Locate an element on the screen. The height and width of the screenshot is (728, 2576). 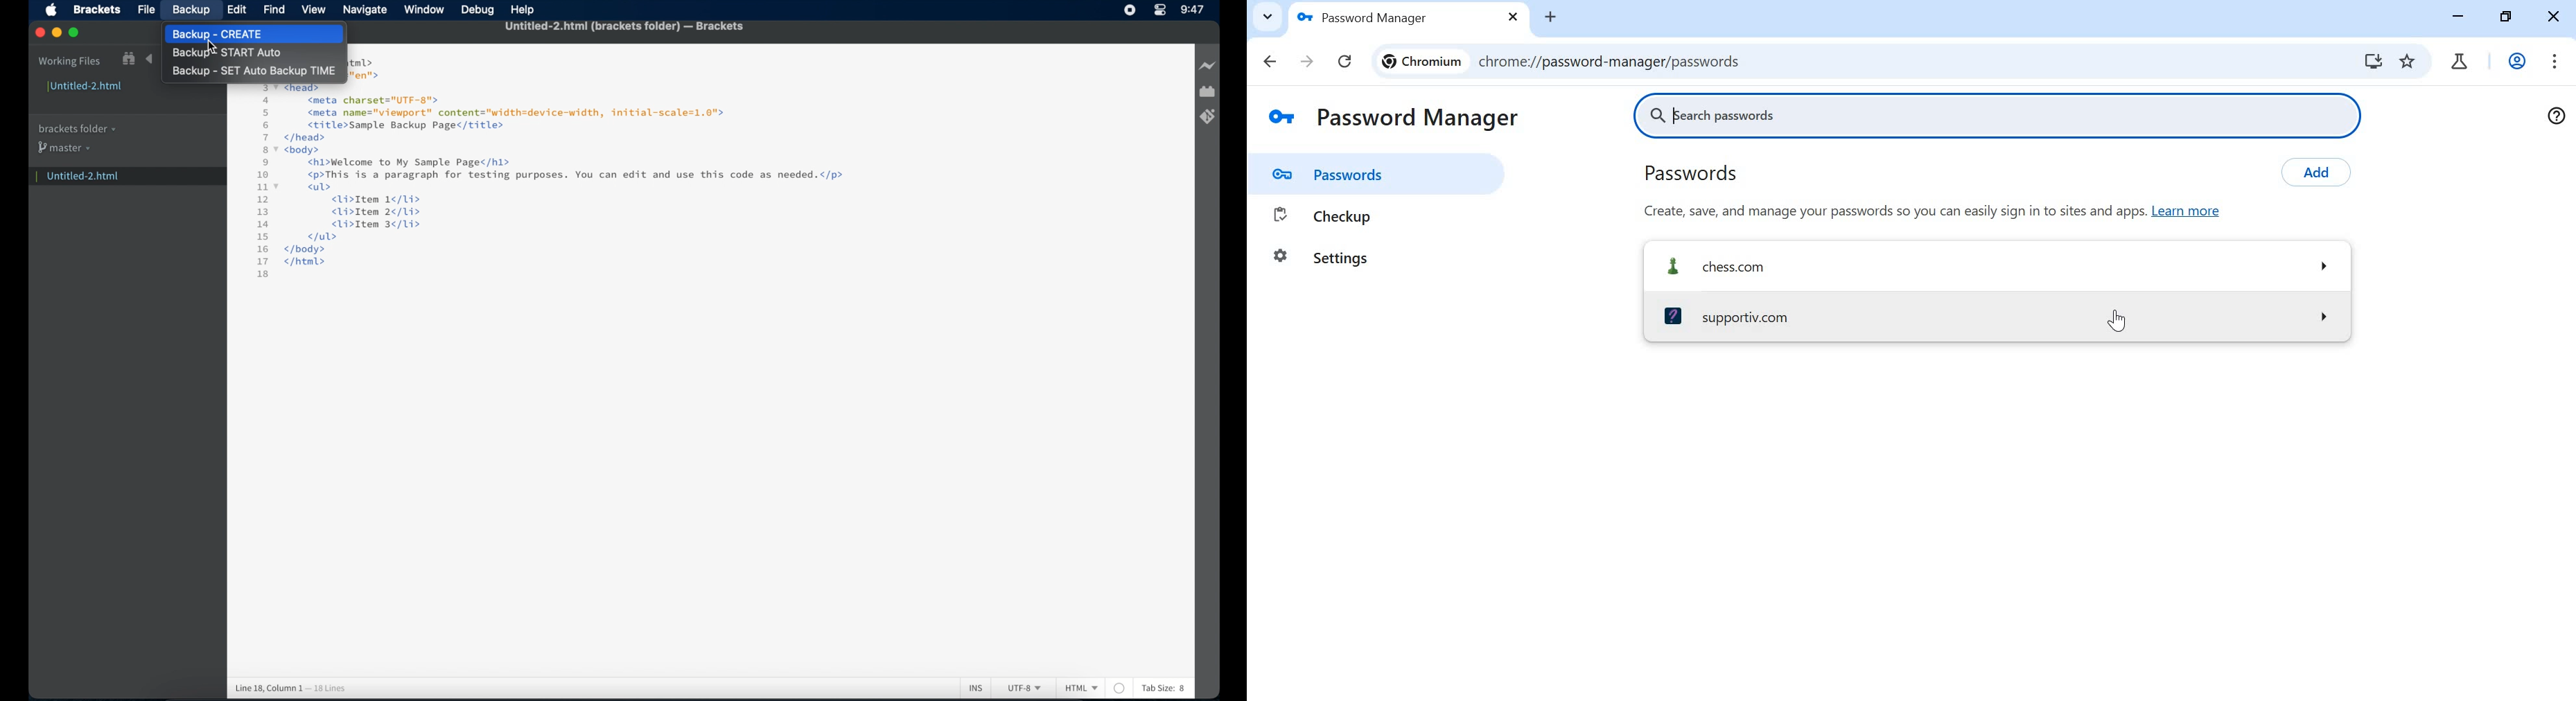
File is located at coordinates (144, 9).